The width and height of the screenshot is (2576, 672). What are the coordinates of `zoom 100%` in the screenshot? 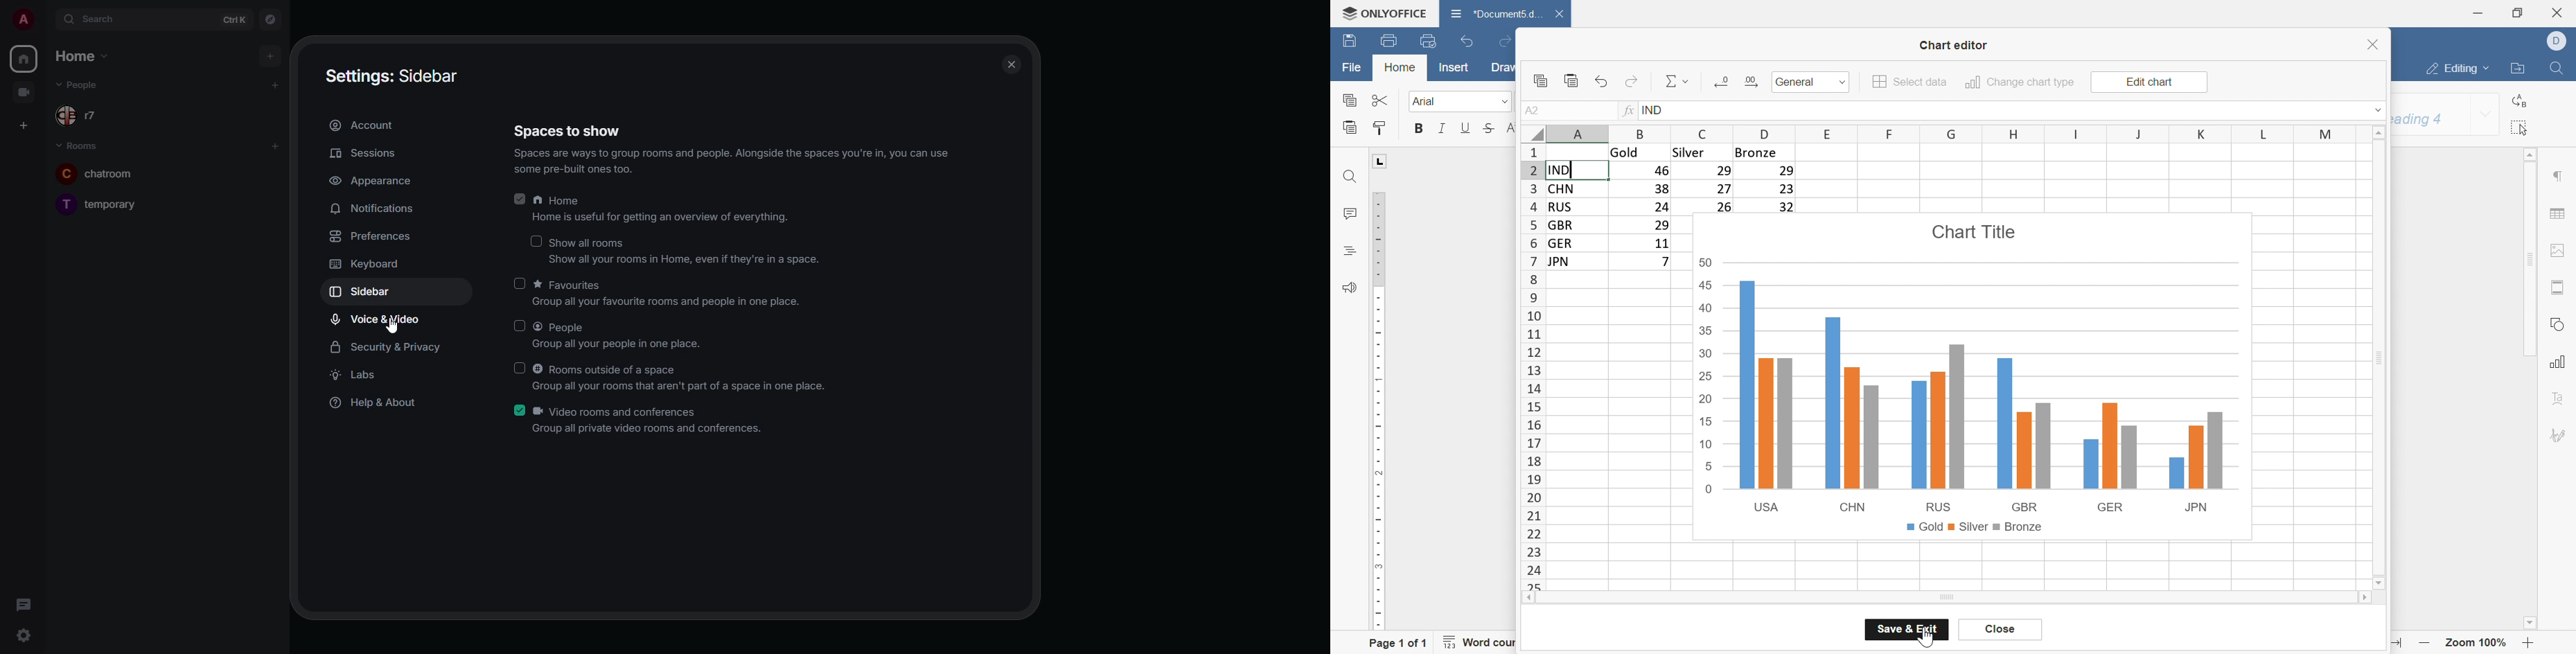 It's located at (2477, 642).